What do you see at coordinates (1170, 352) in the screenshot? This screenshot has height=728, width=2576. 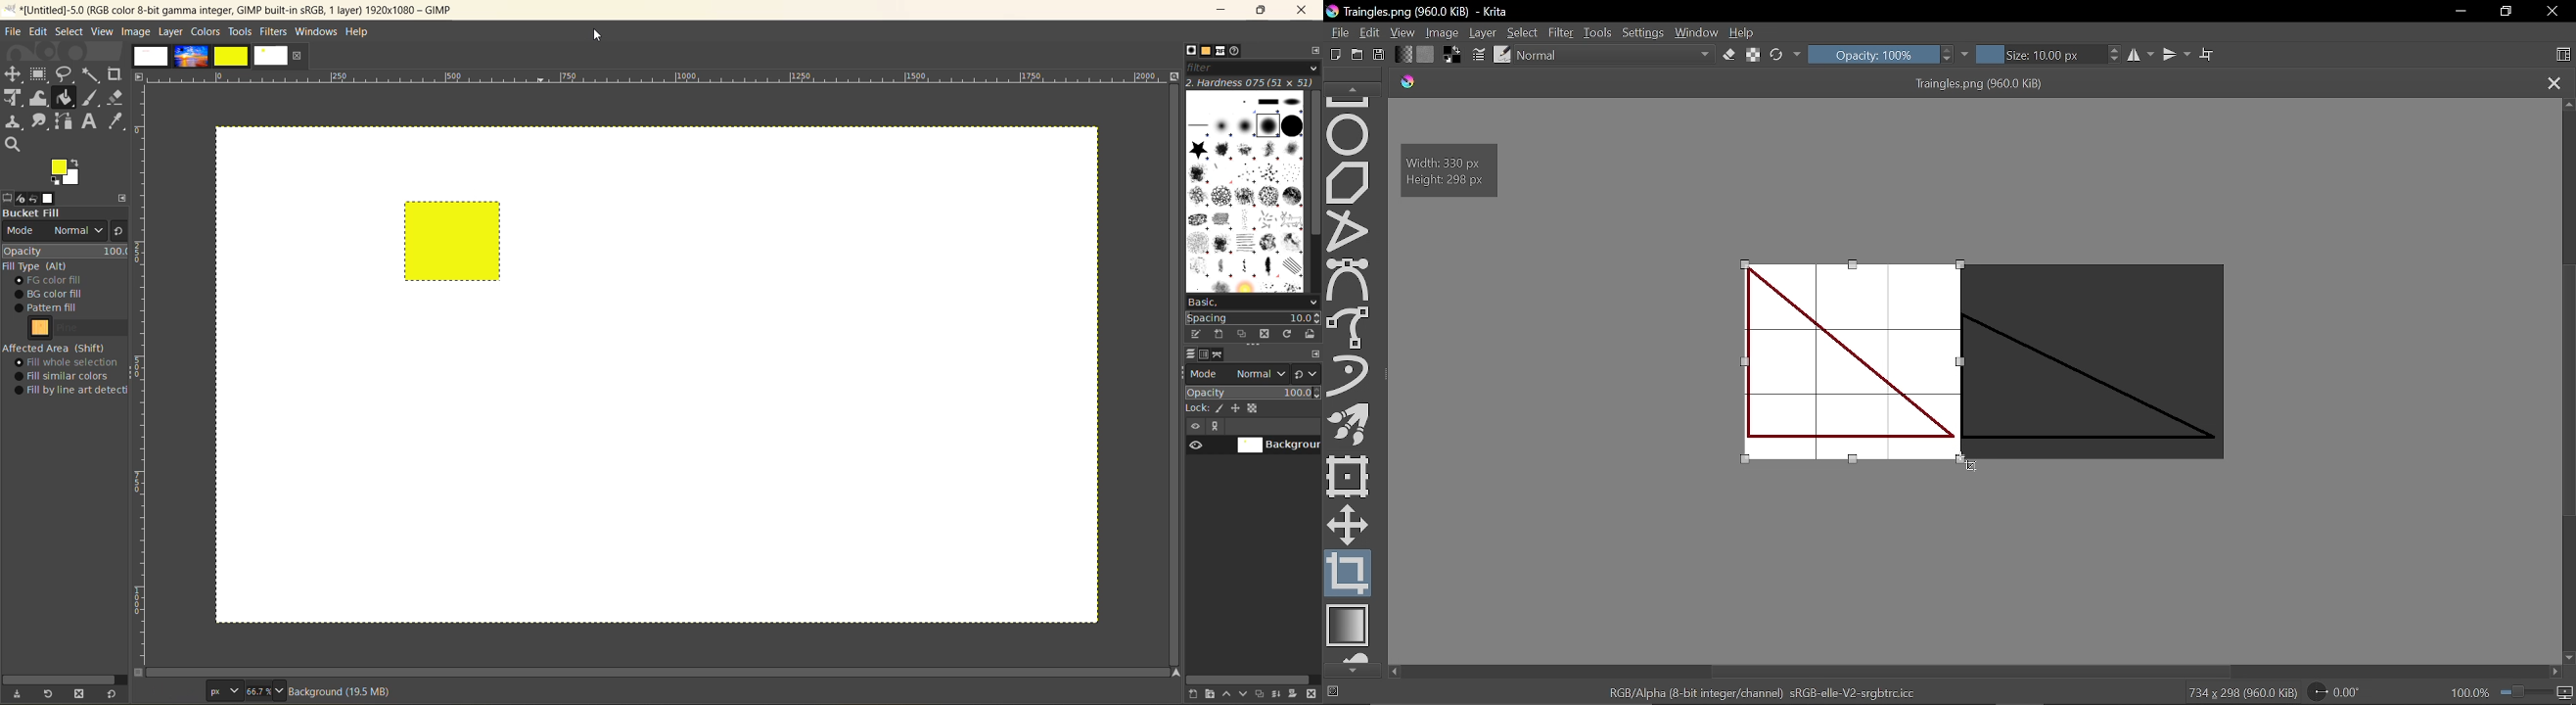 I see `vertical scroll bar` at bounding box center [1170, 352].